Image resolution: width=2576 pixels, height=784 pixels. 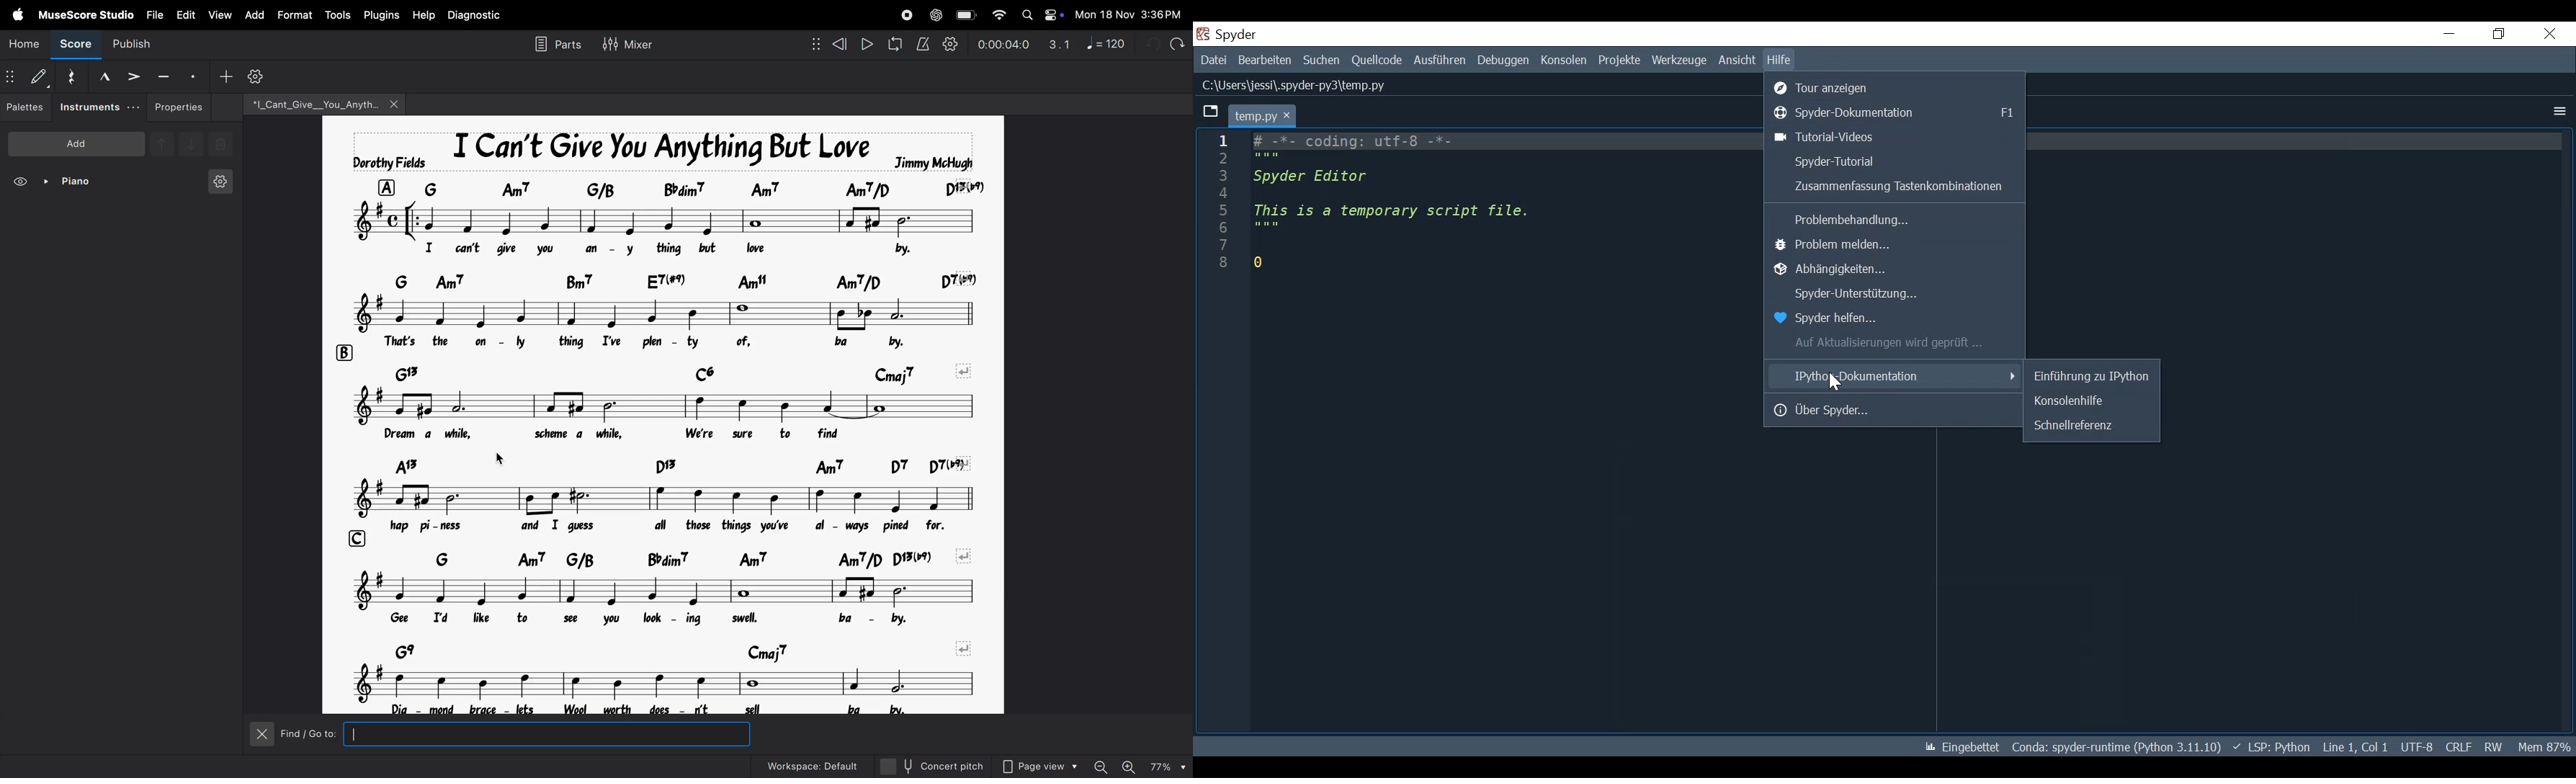 I want to click on Consoles, so click(x=1565, y=60).